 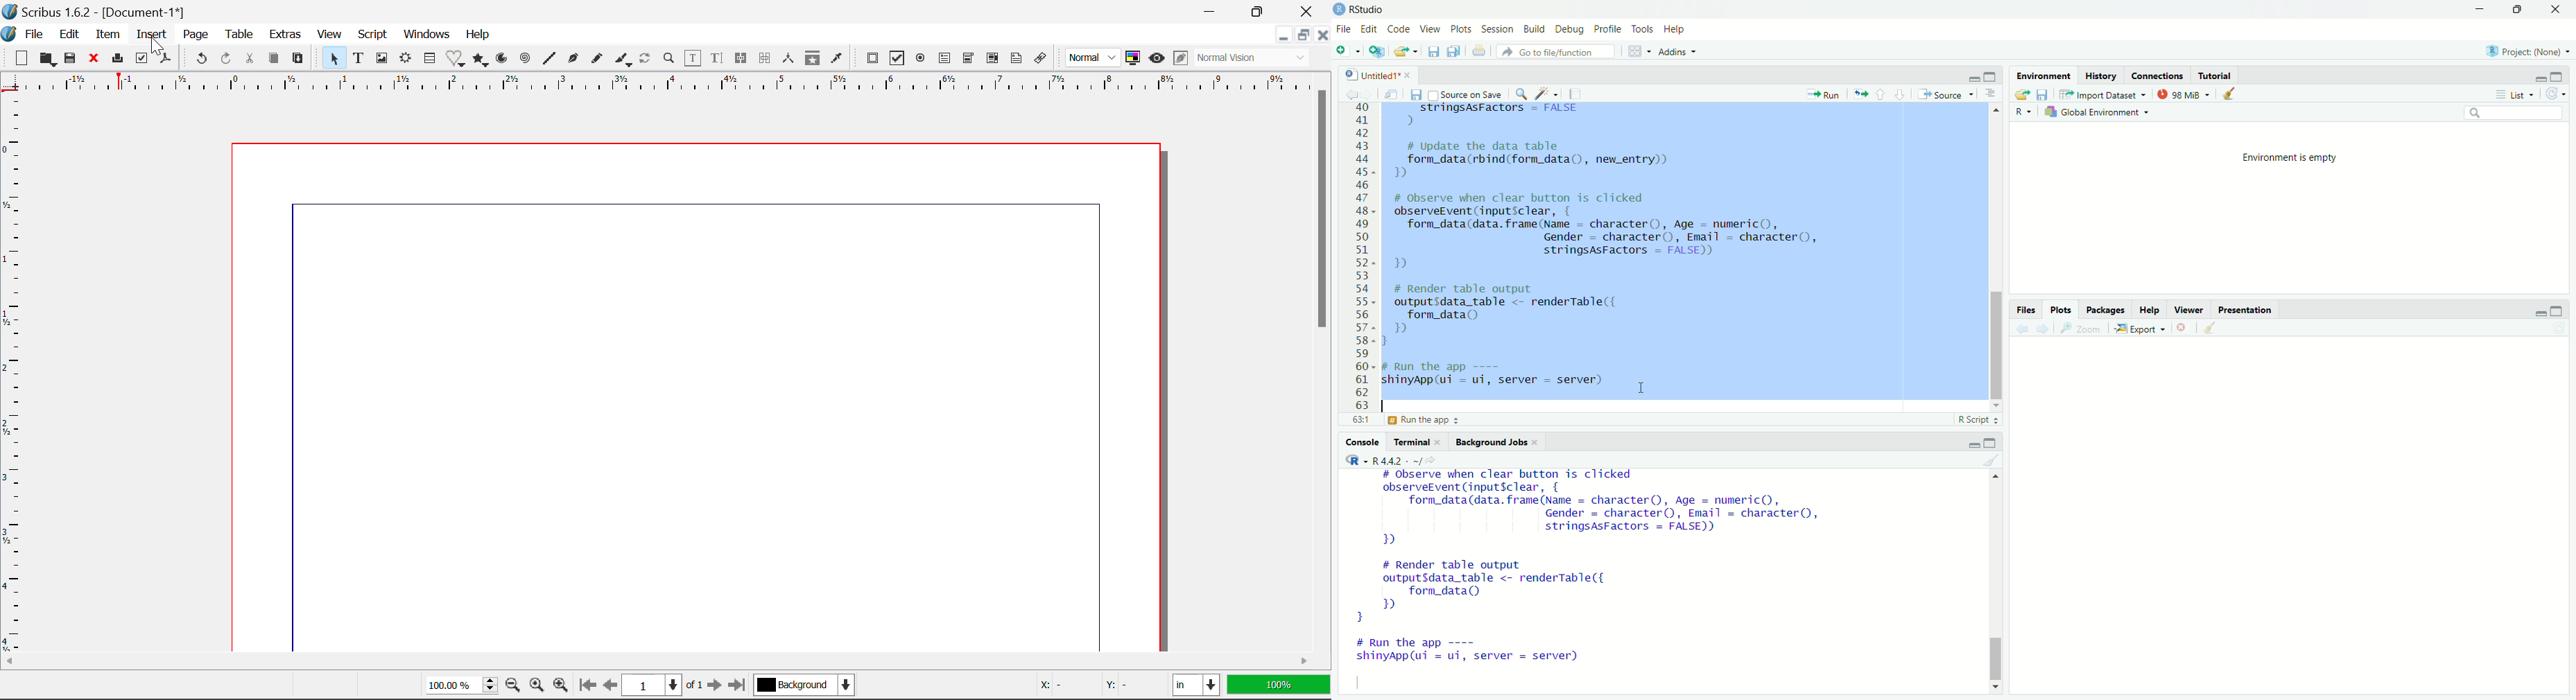 What do you see at coordinates (623, 61) in the screenshot?
I see `Calligraphic Curve` at bounding box center [623, 61].